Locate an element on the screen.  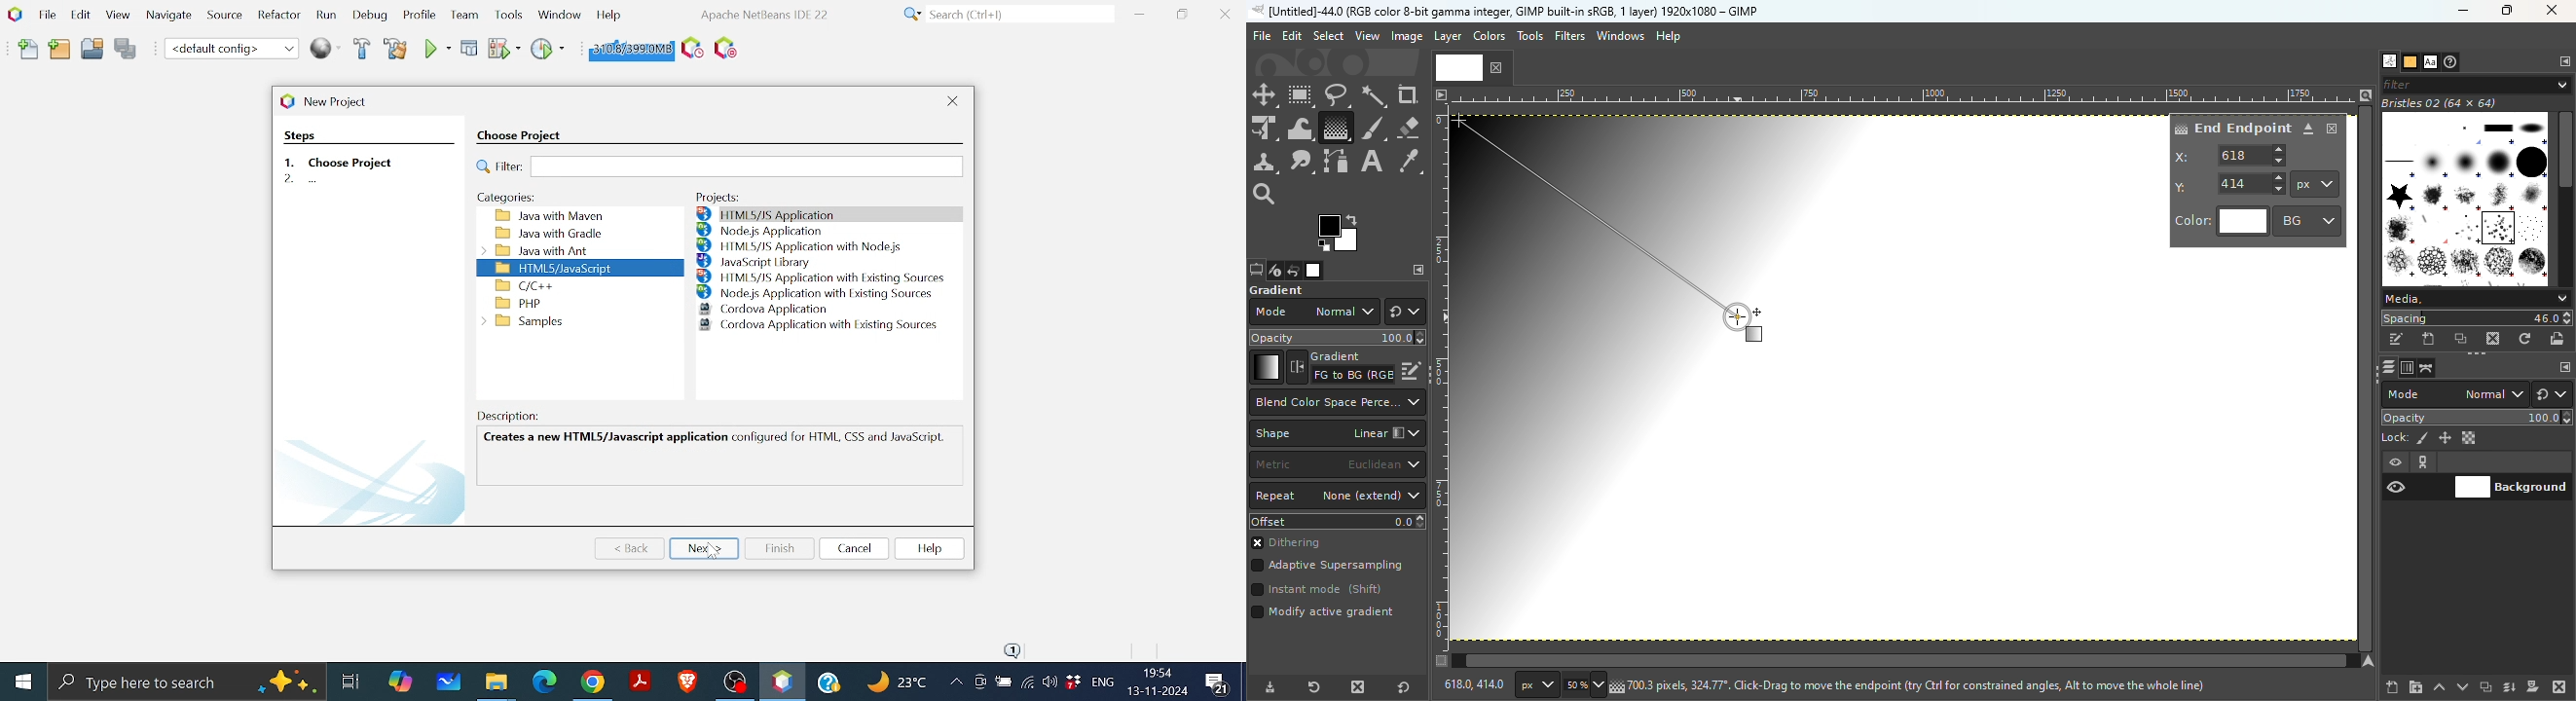
Horizontal scroll bar is located at coordinates (2368, 379).